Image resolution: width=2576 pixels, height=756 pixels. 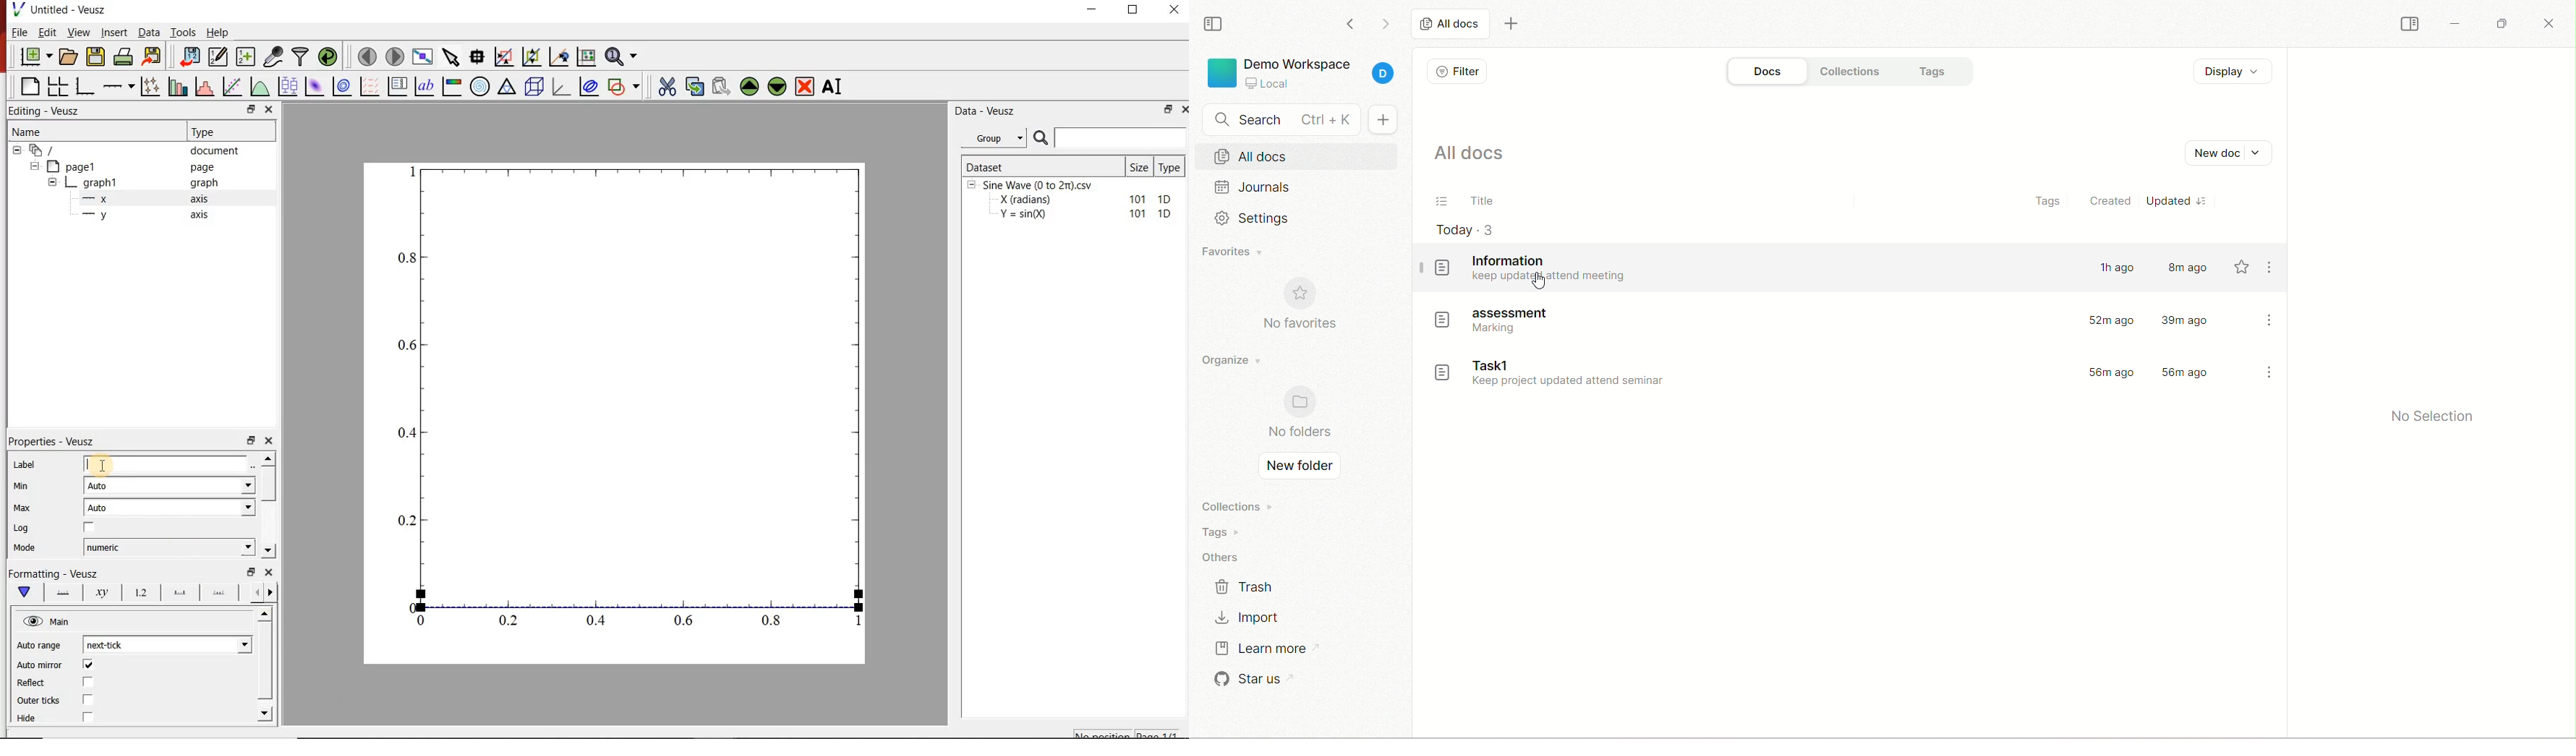 What do you see at coordinates (289, 87) in the screenshot?
I see `plot box plots` at bounding box center [289, 87].